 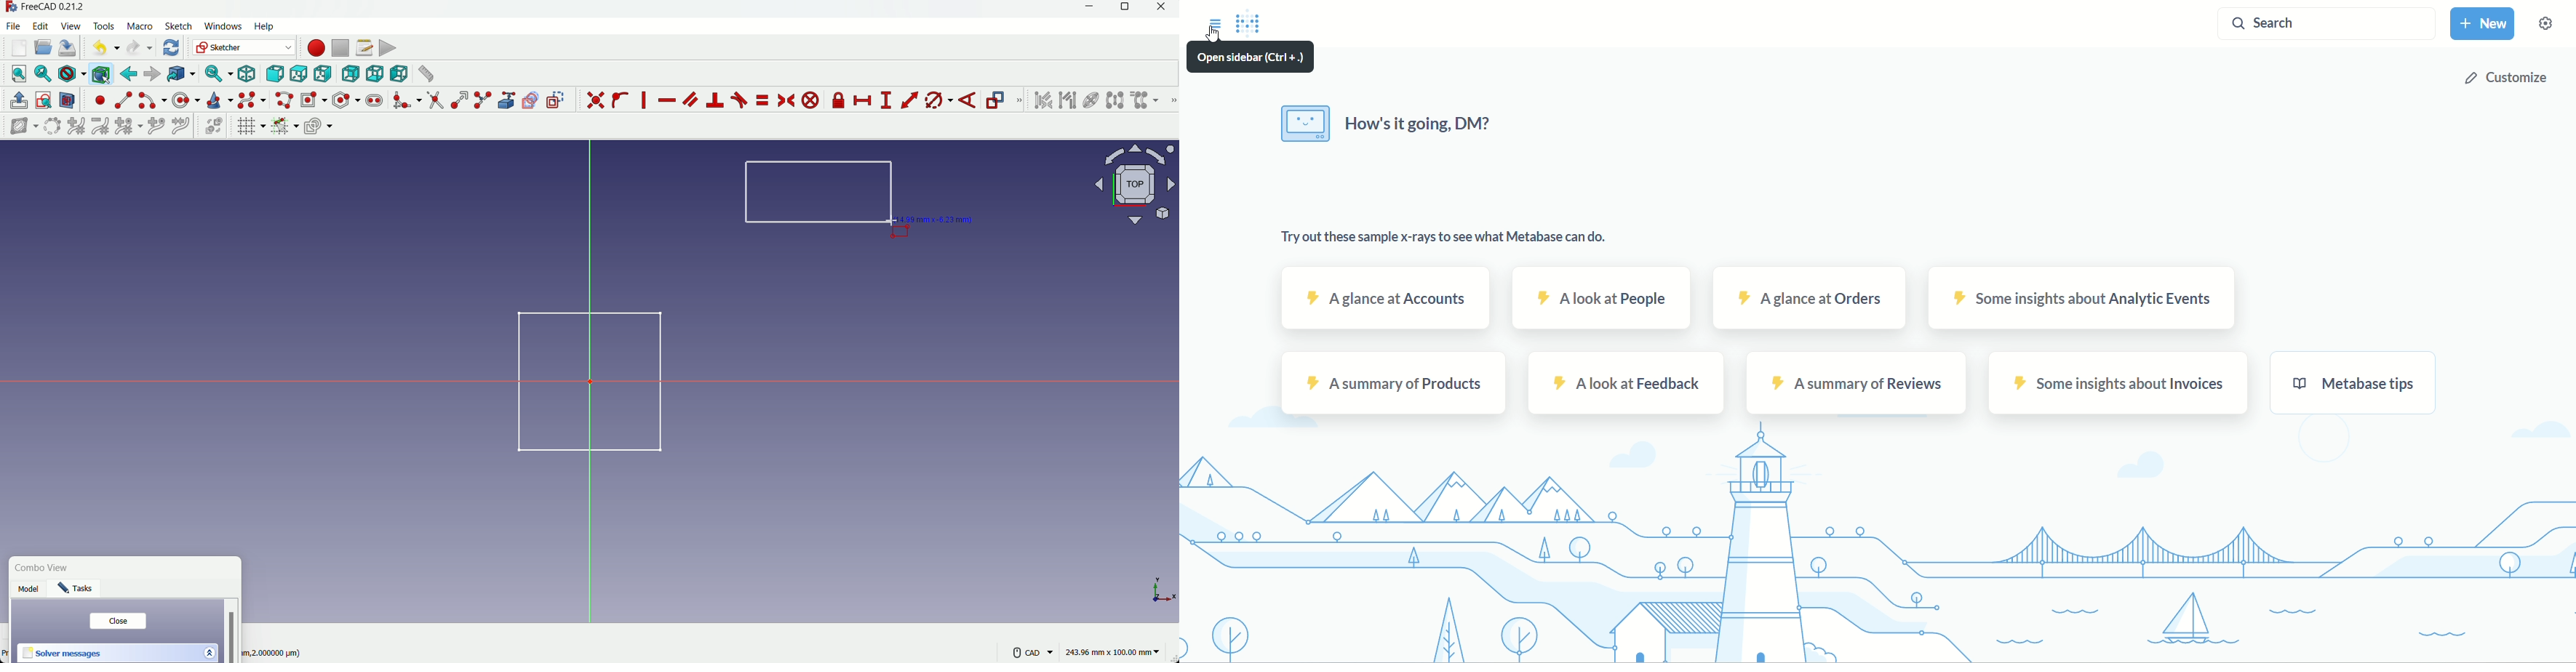 I want to click on show/hide b spiline layer information, so click(x=18, y=126).